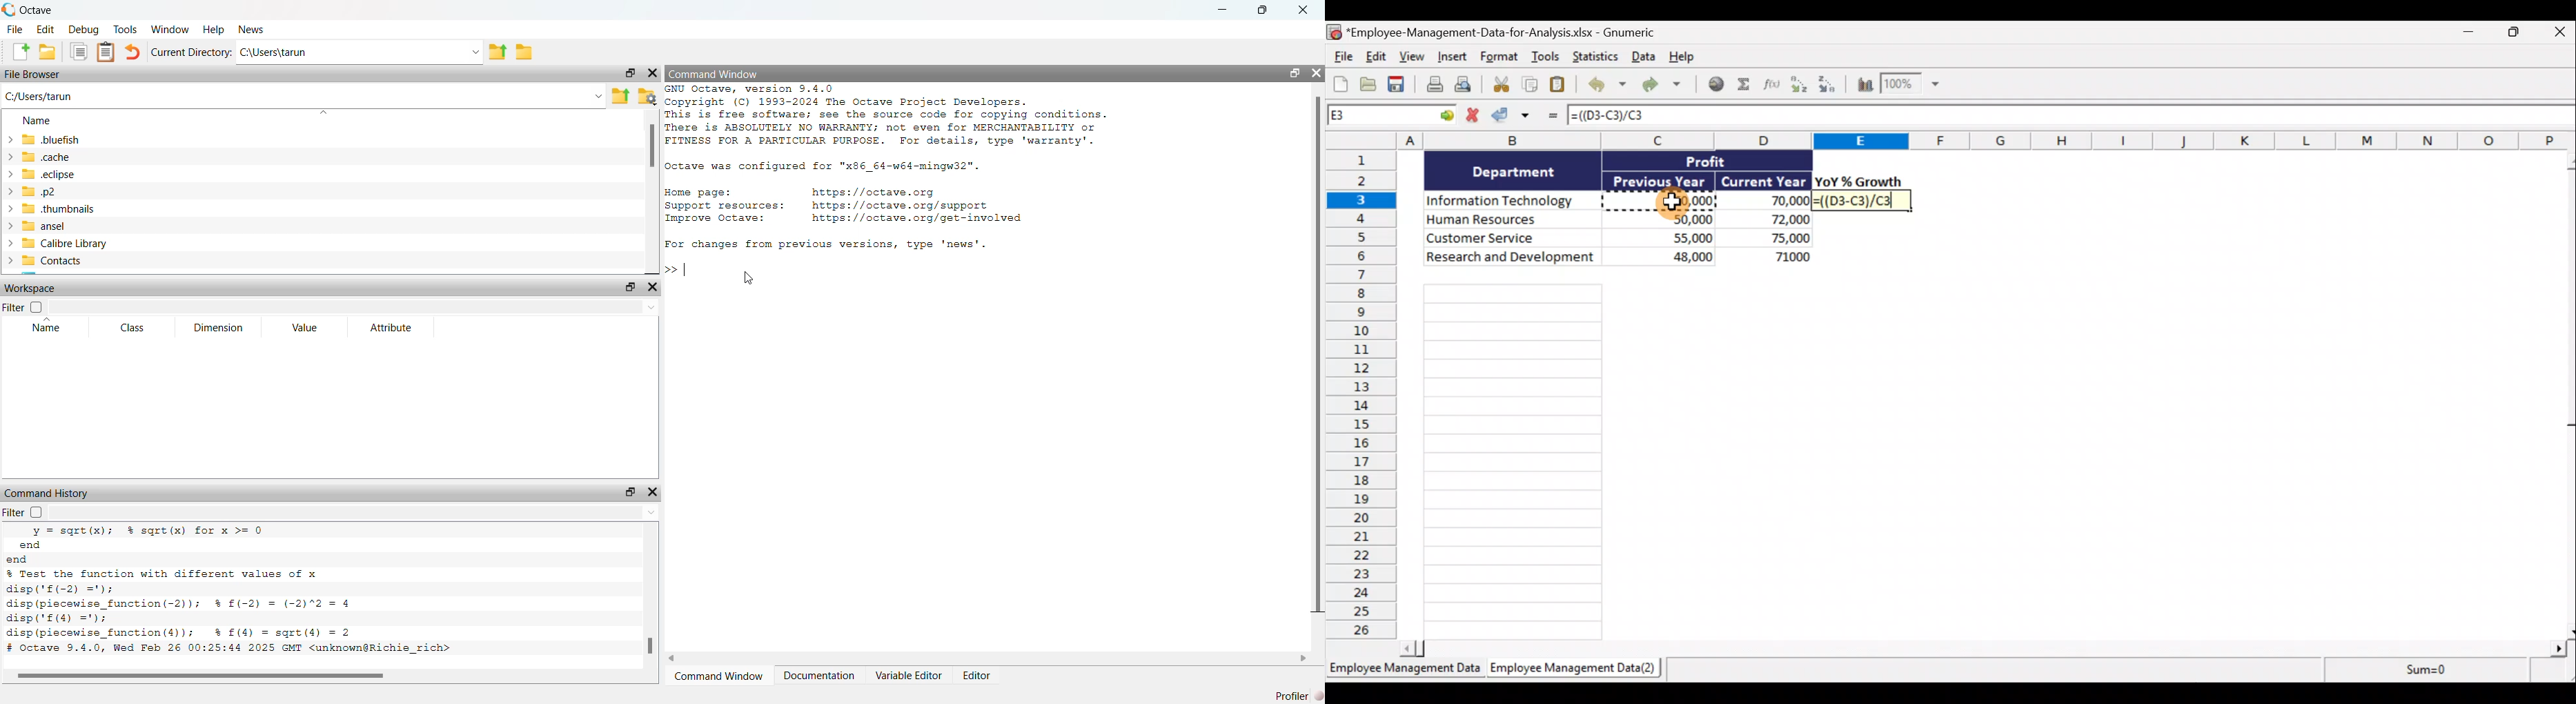 The width and height of the screenshot is (2576, 728). I want to click on Cut selection, so click(1498, 85).